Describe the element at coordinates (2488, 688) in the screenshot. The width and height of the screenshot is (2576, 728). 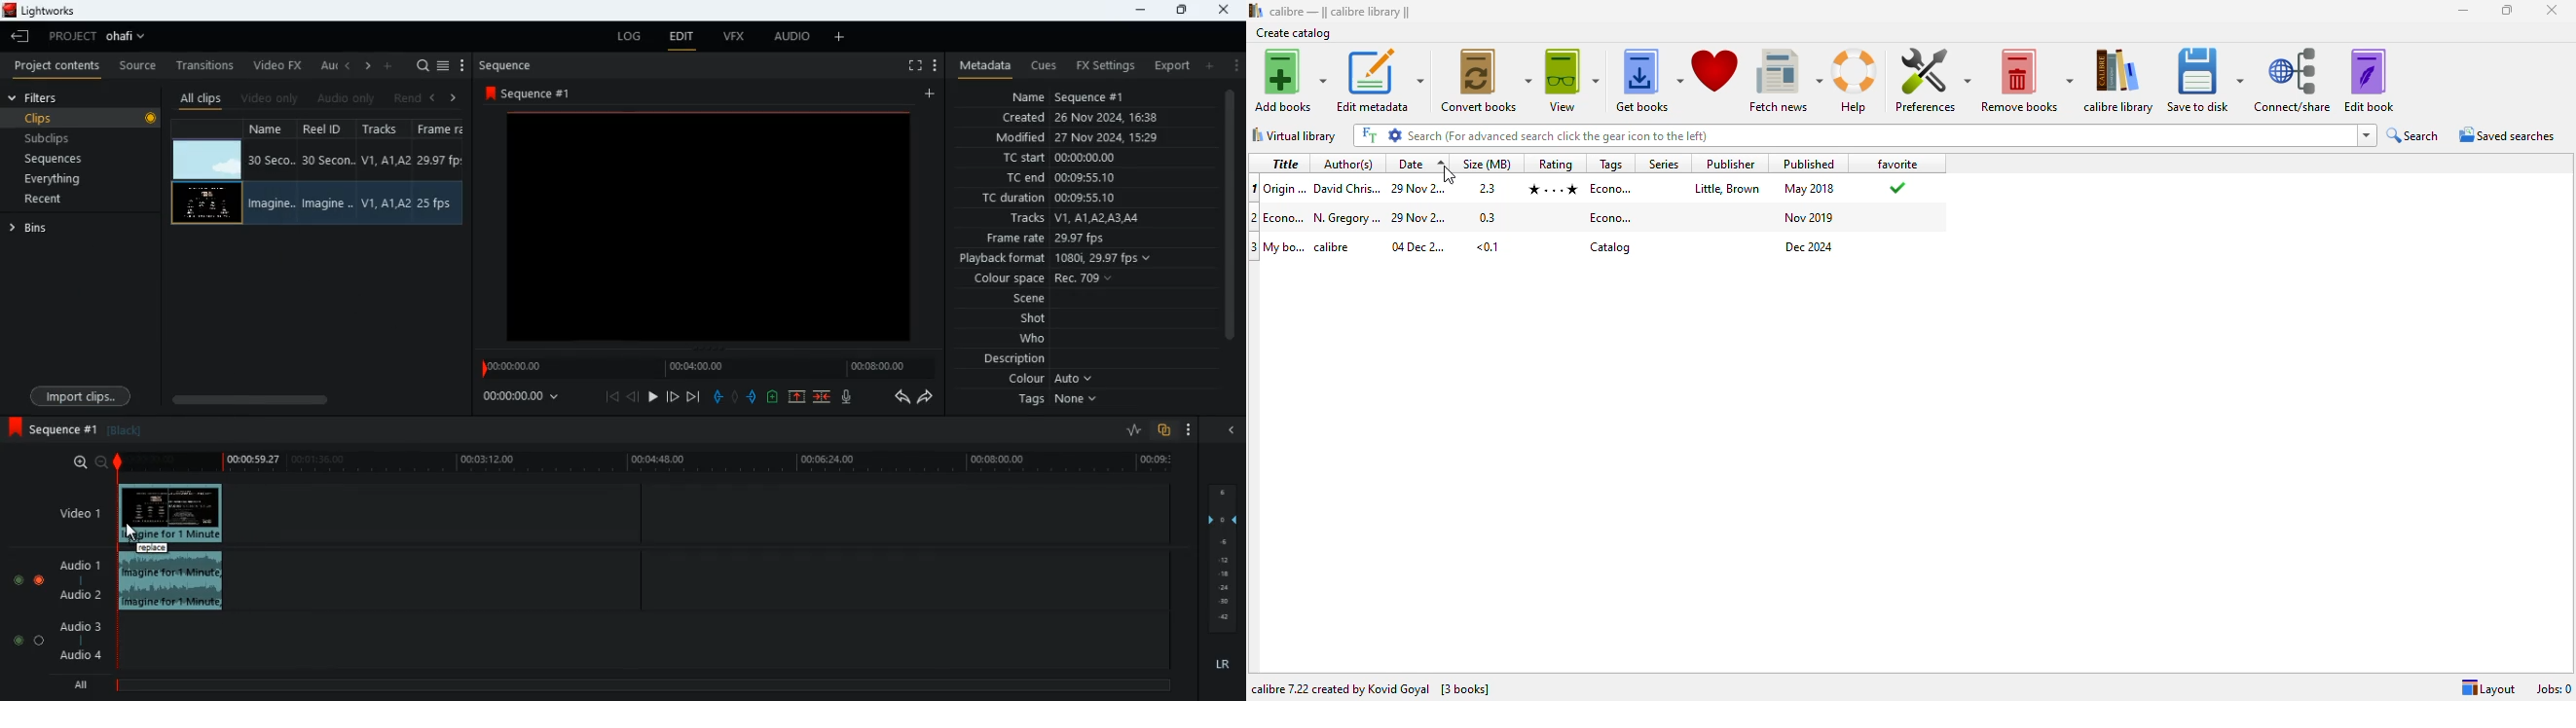
I see `layout` at that location.